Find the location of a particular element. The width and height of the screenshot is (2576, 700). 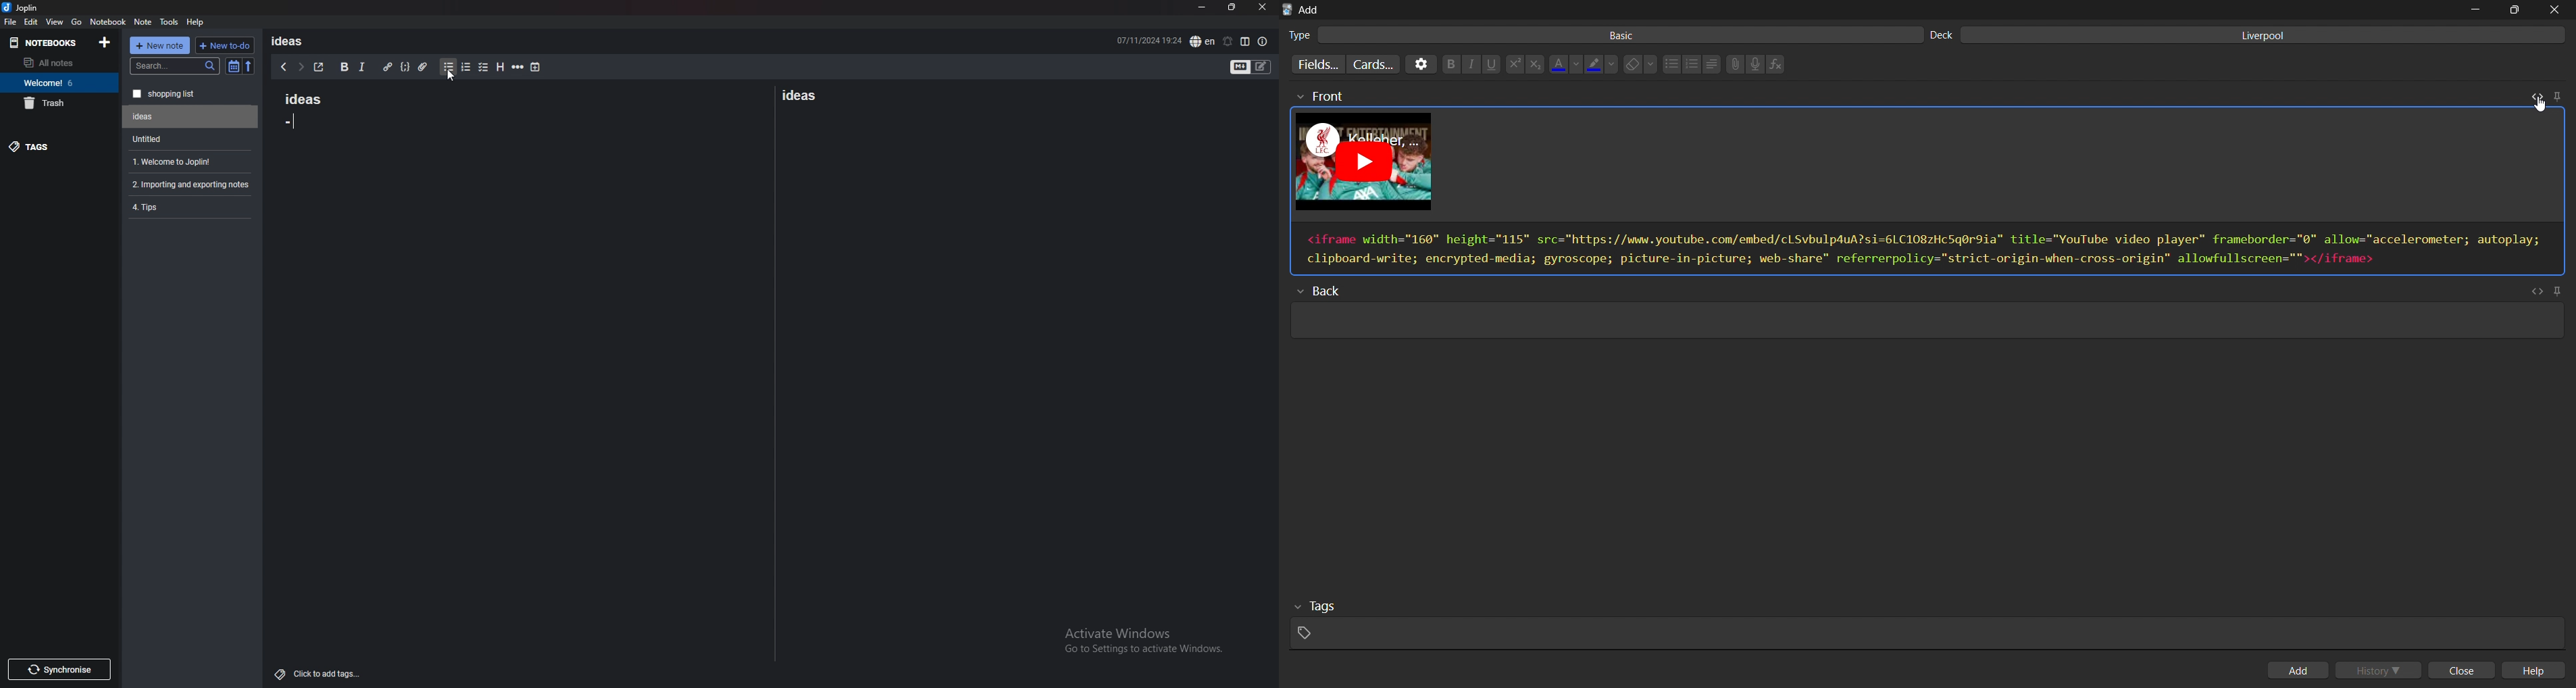

heading is located at coordinates (499, 67).